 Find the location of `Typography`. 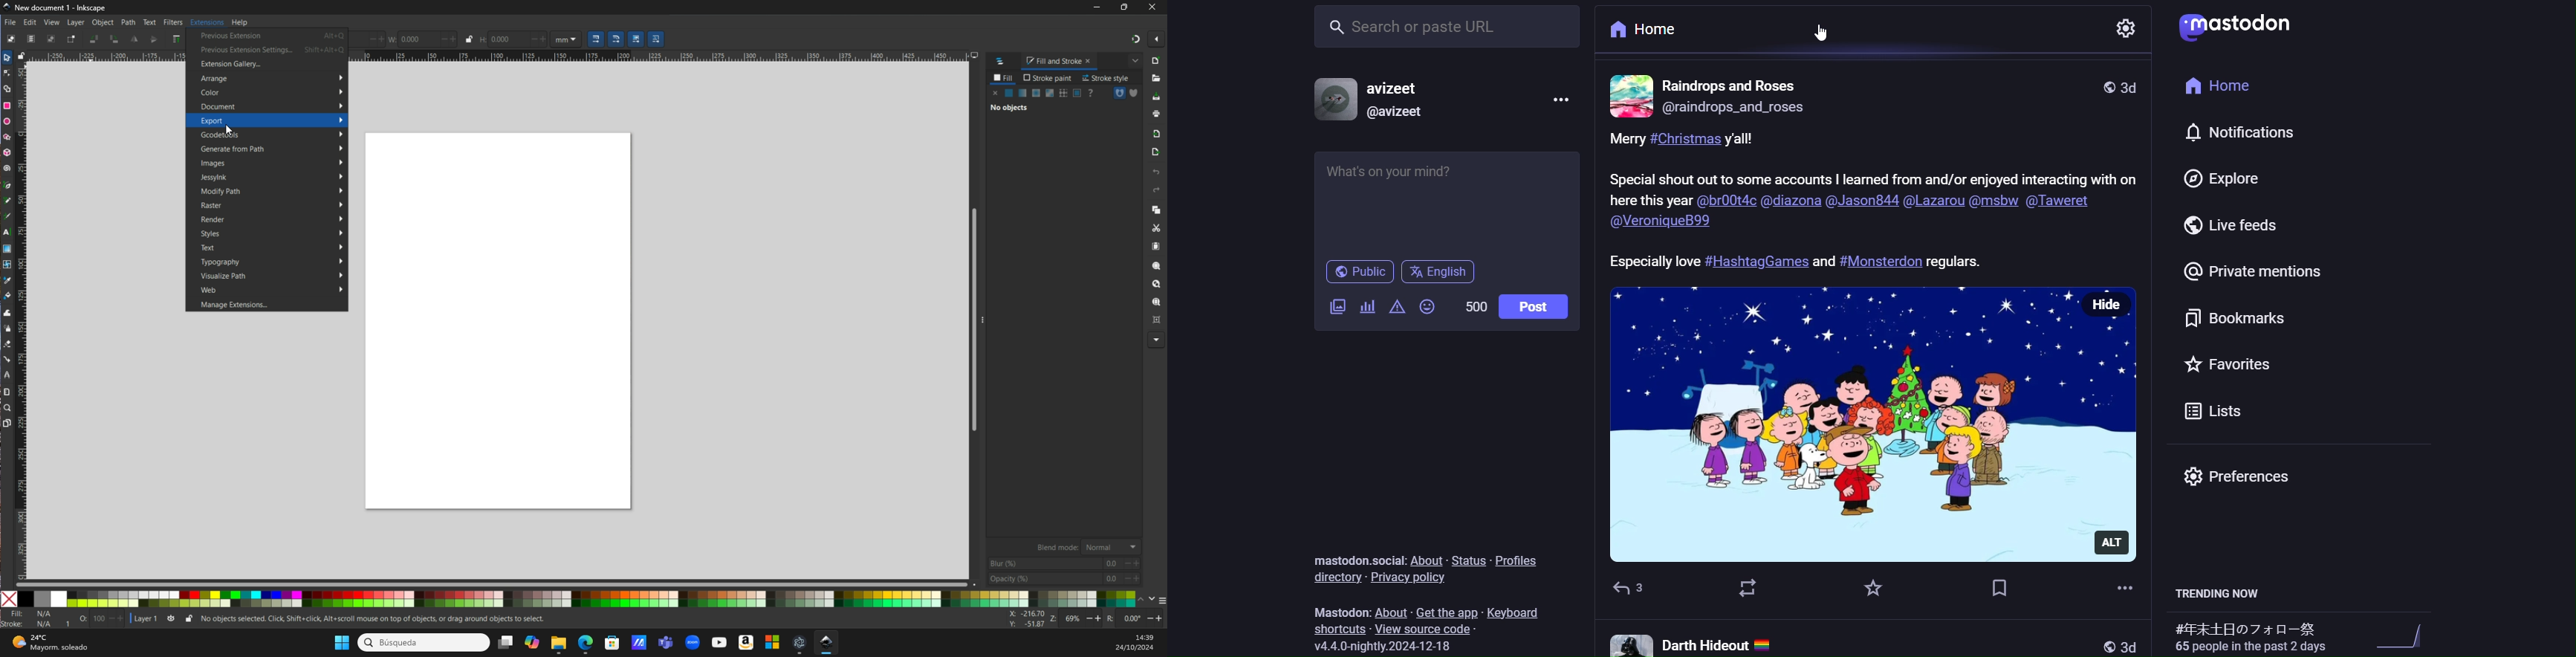

Typography is located at coordinates (270, 262).